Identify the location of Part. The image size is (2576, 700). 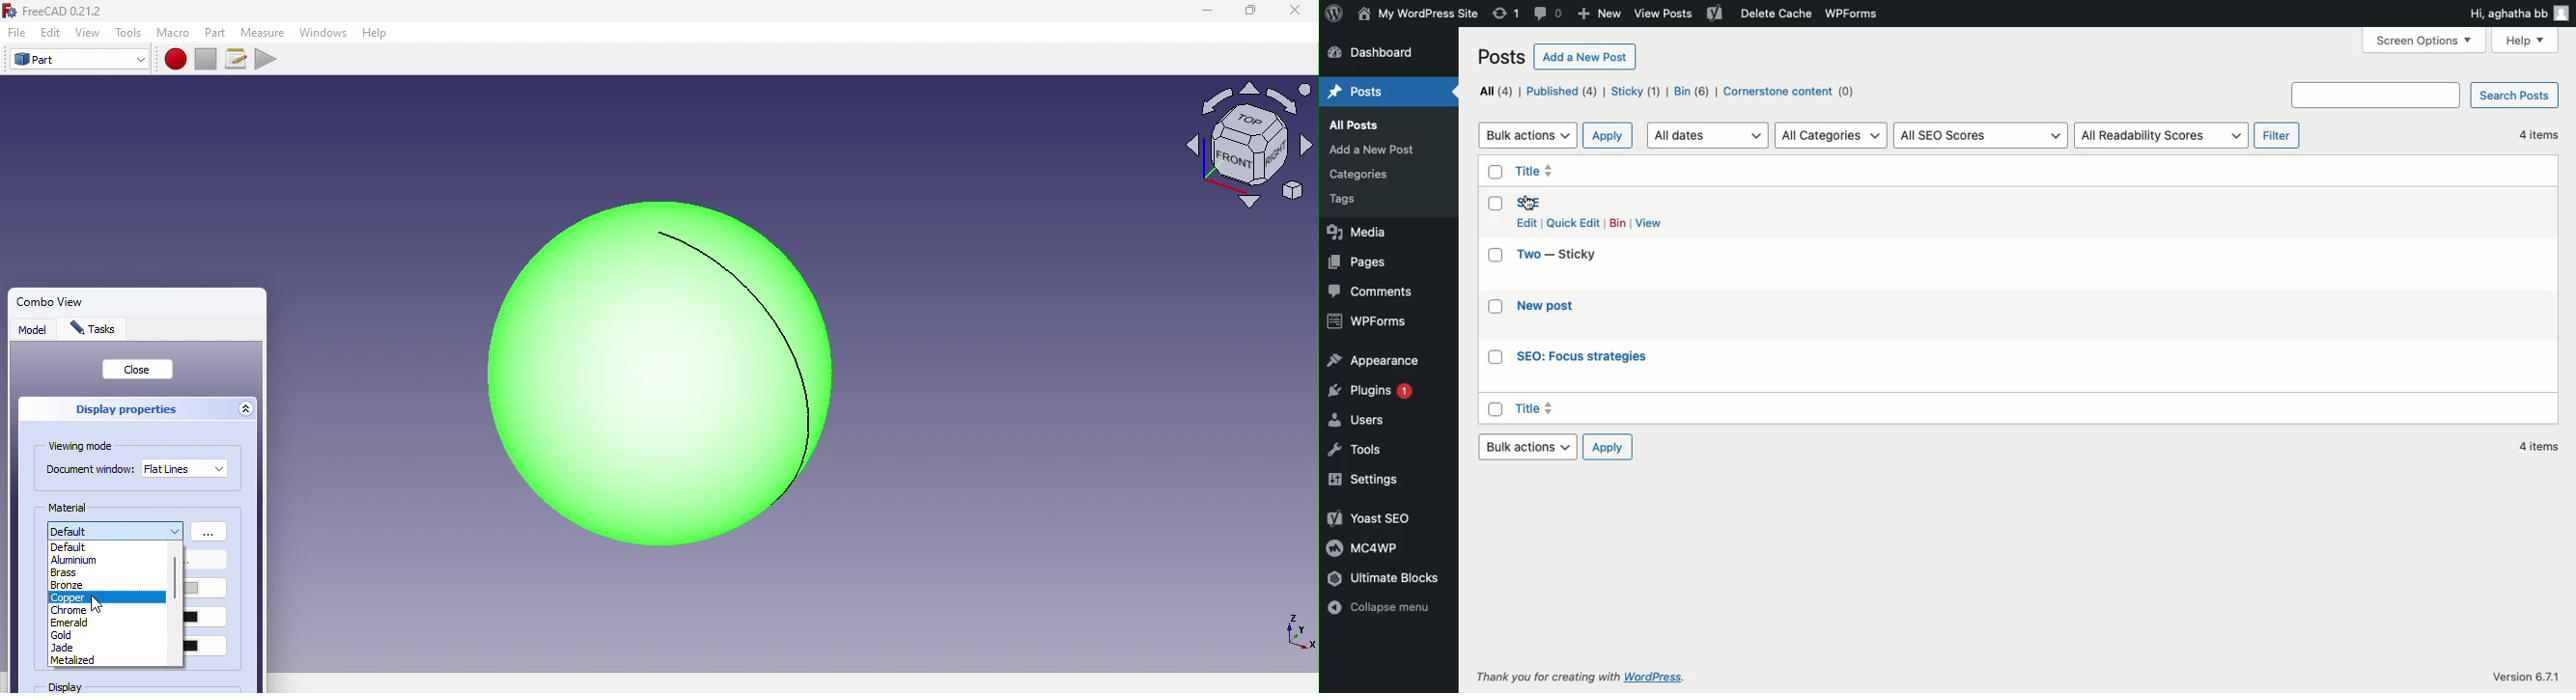
(79, 60).